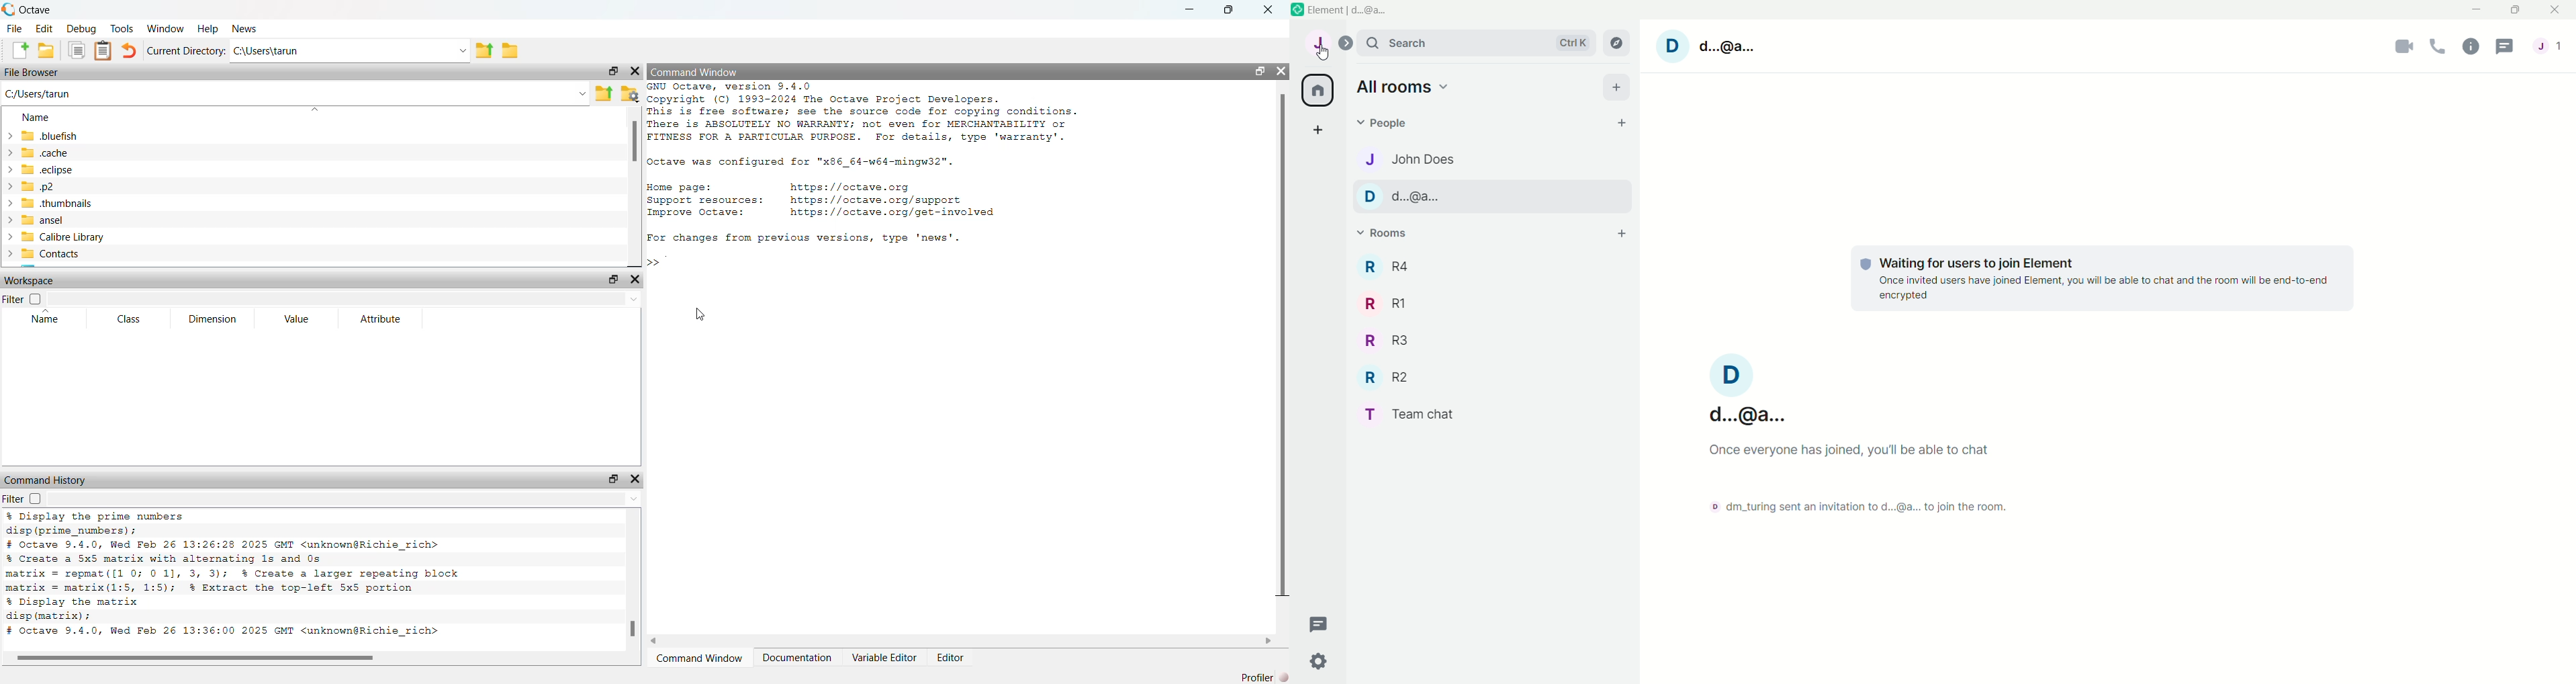 This screenshot has height=700, width=2576. I want to click on tools, so click(123, 28).